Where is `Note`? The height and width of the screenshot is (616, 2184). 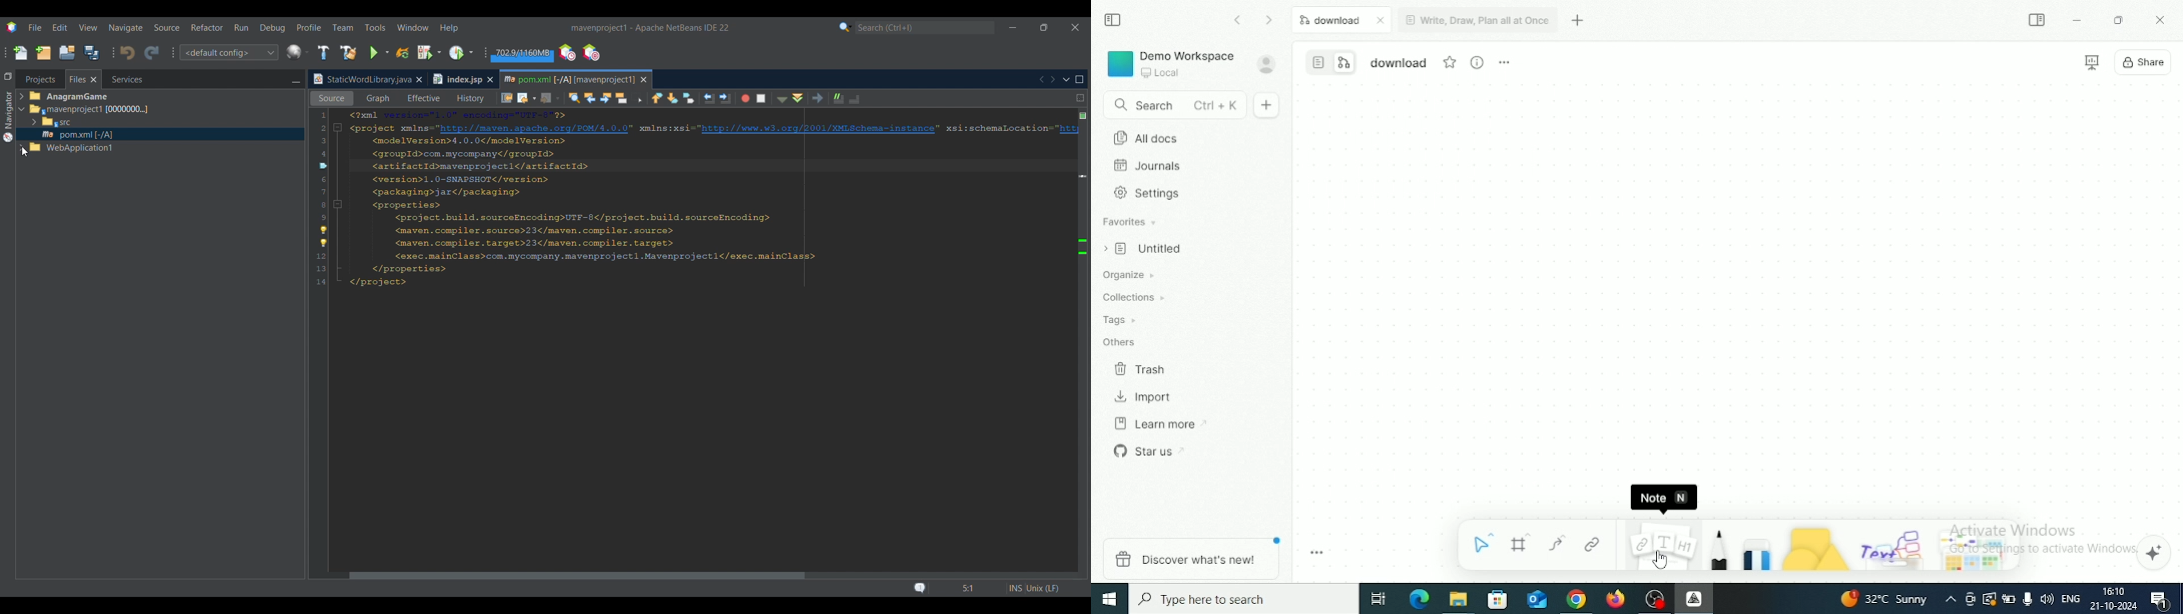 Note is located at coordinates (1662, 547).